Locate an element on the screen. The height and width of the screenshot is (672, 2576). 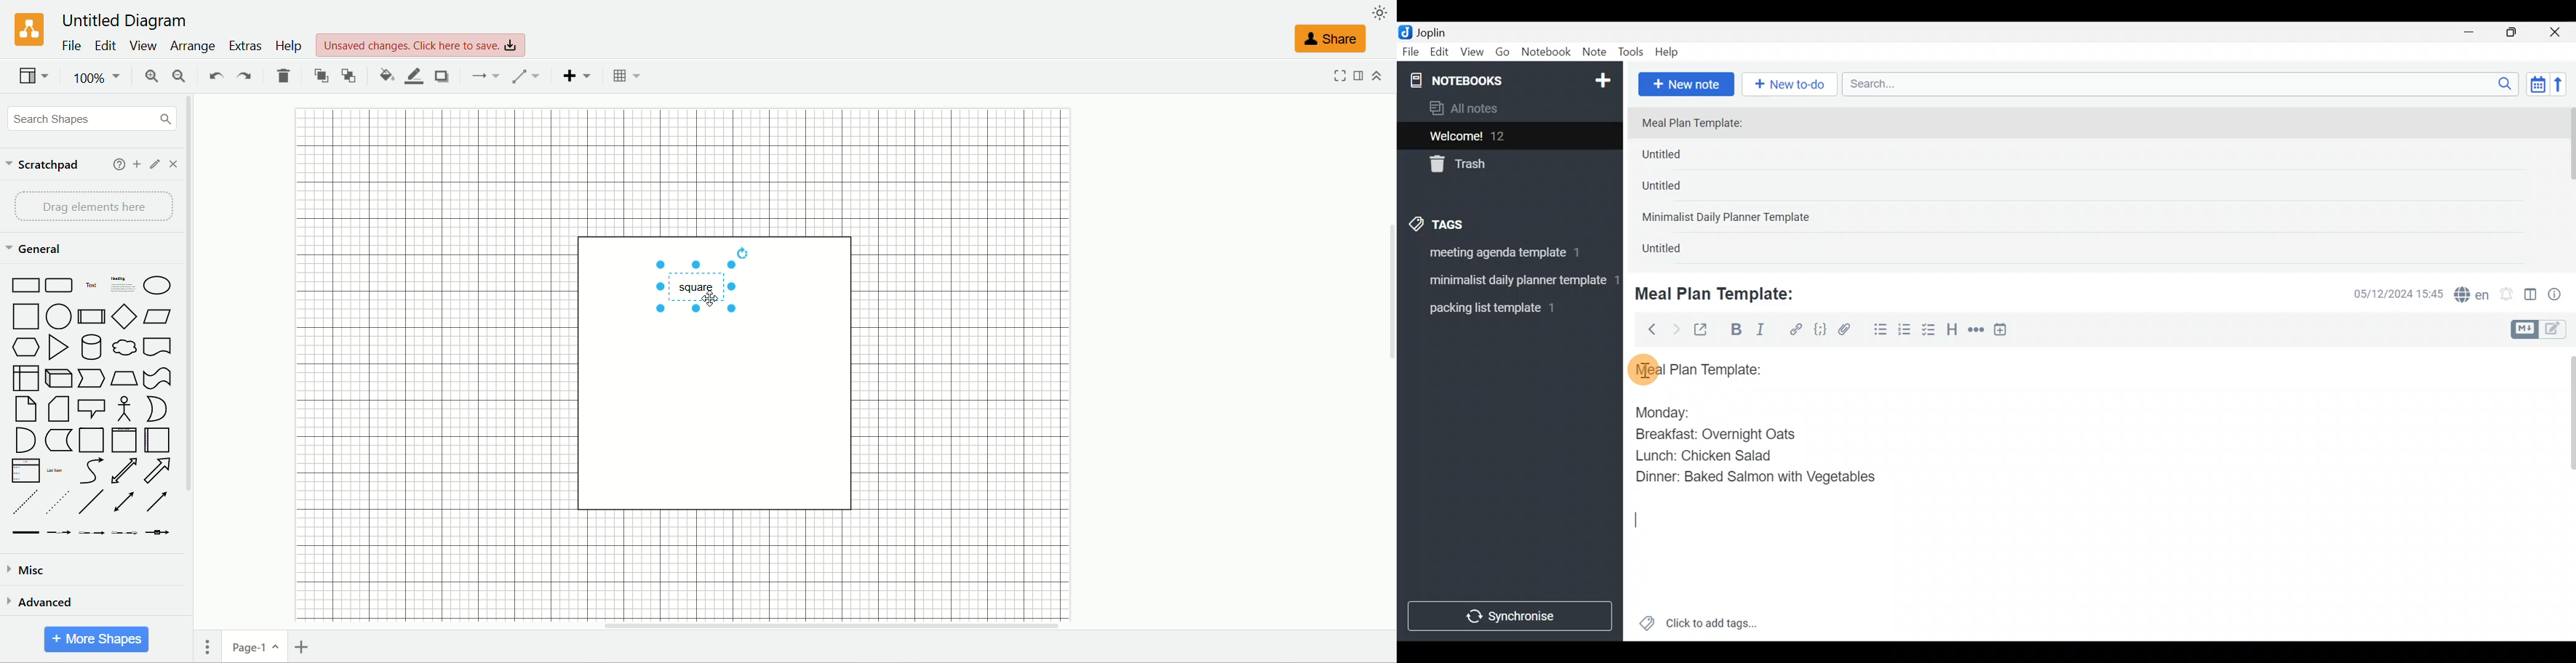
Trash is located at coordinates (1502, 165).